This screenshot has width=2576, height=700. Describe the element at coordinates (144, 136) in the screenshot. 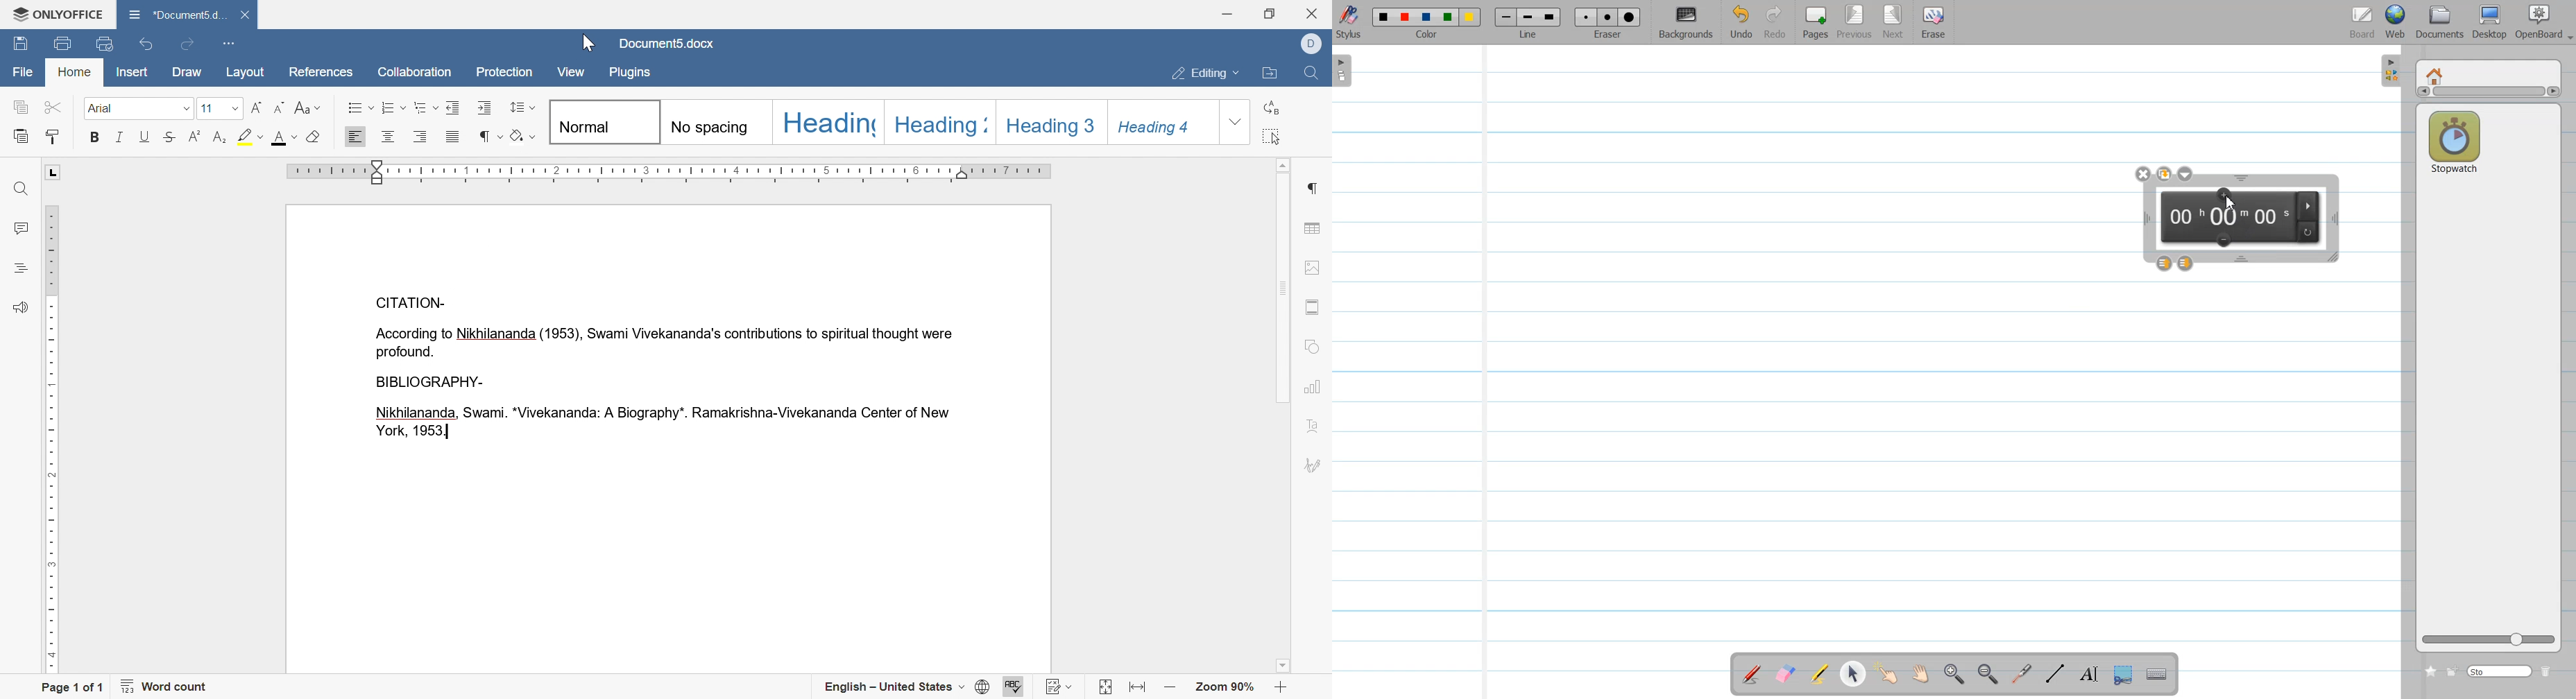

I see `underline` at that location.